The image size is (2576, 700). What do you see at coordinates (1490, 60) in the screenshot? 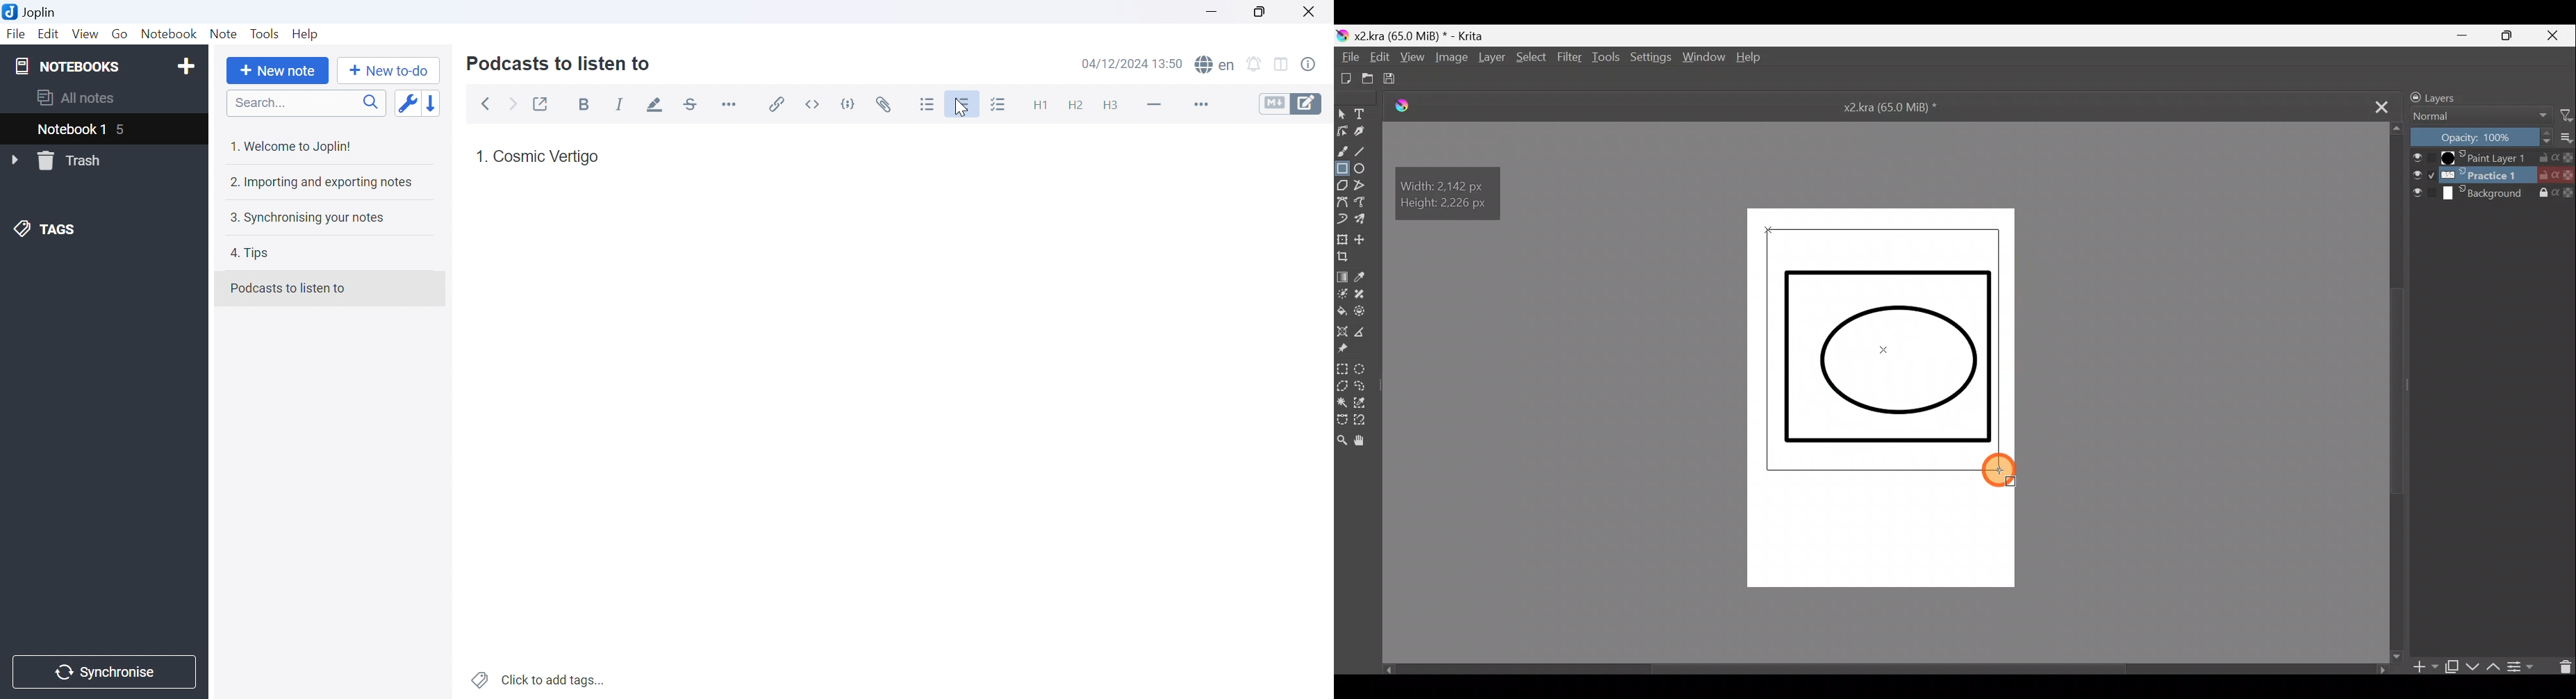
I see `Layer` at bounding box center [1490, 60].